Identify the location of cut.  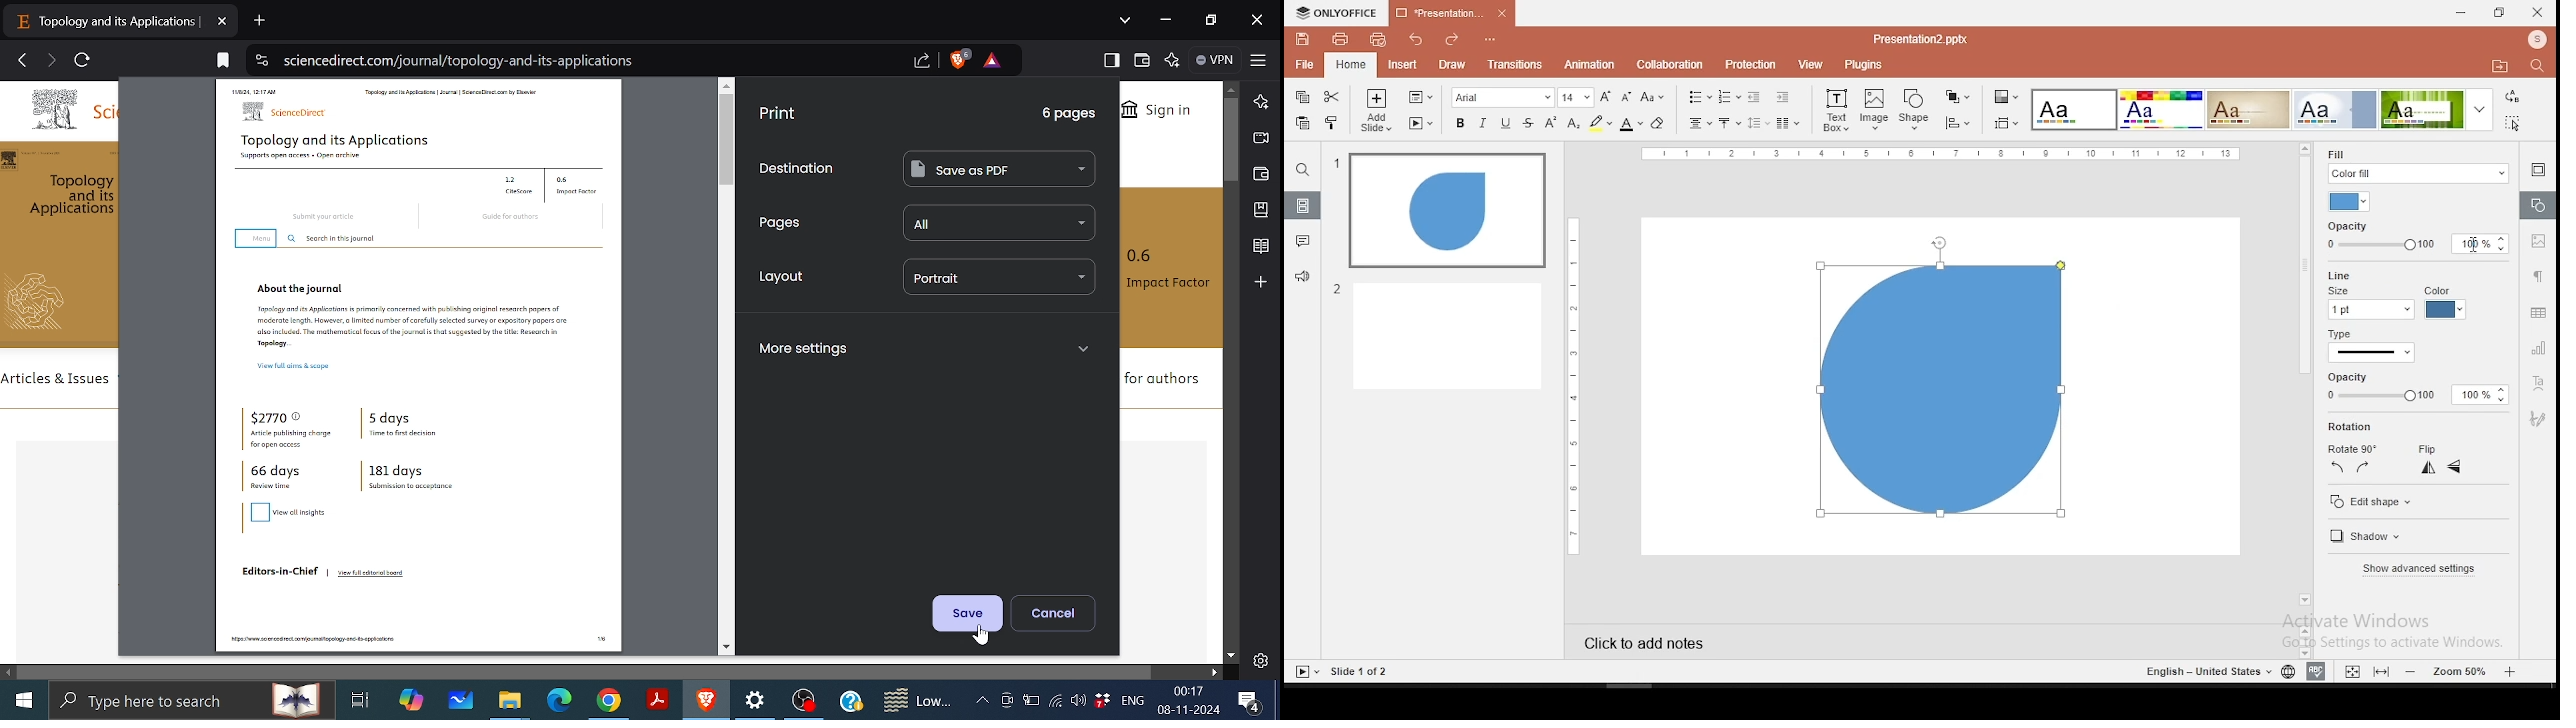
(1331, 98).